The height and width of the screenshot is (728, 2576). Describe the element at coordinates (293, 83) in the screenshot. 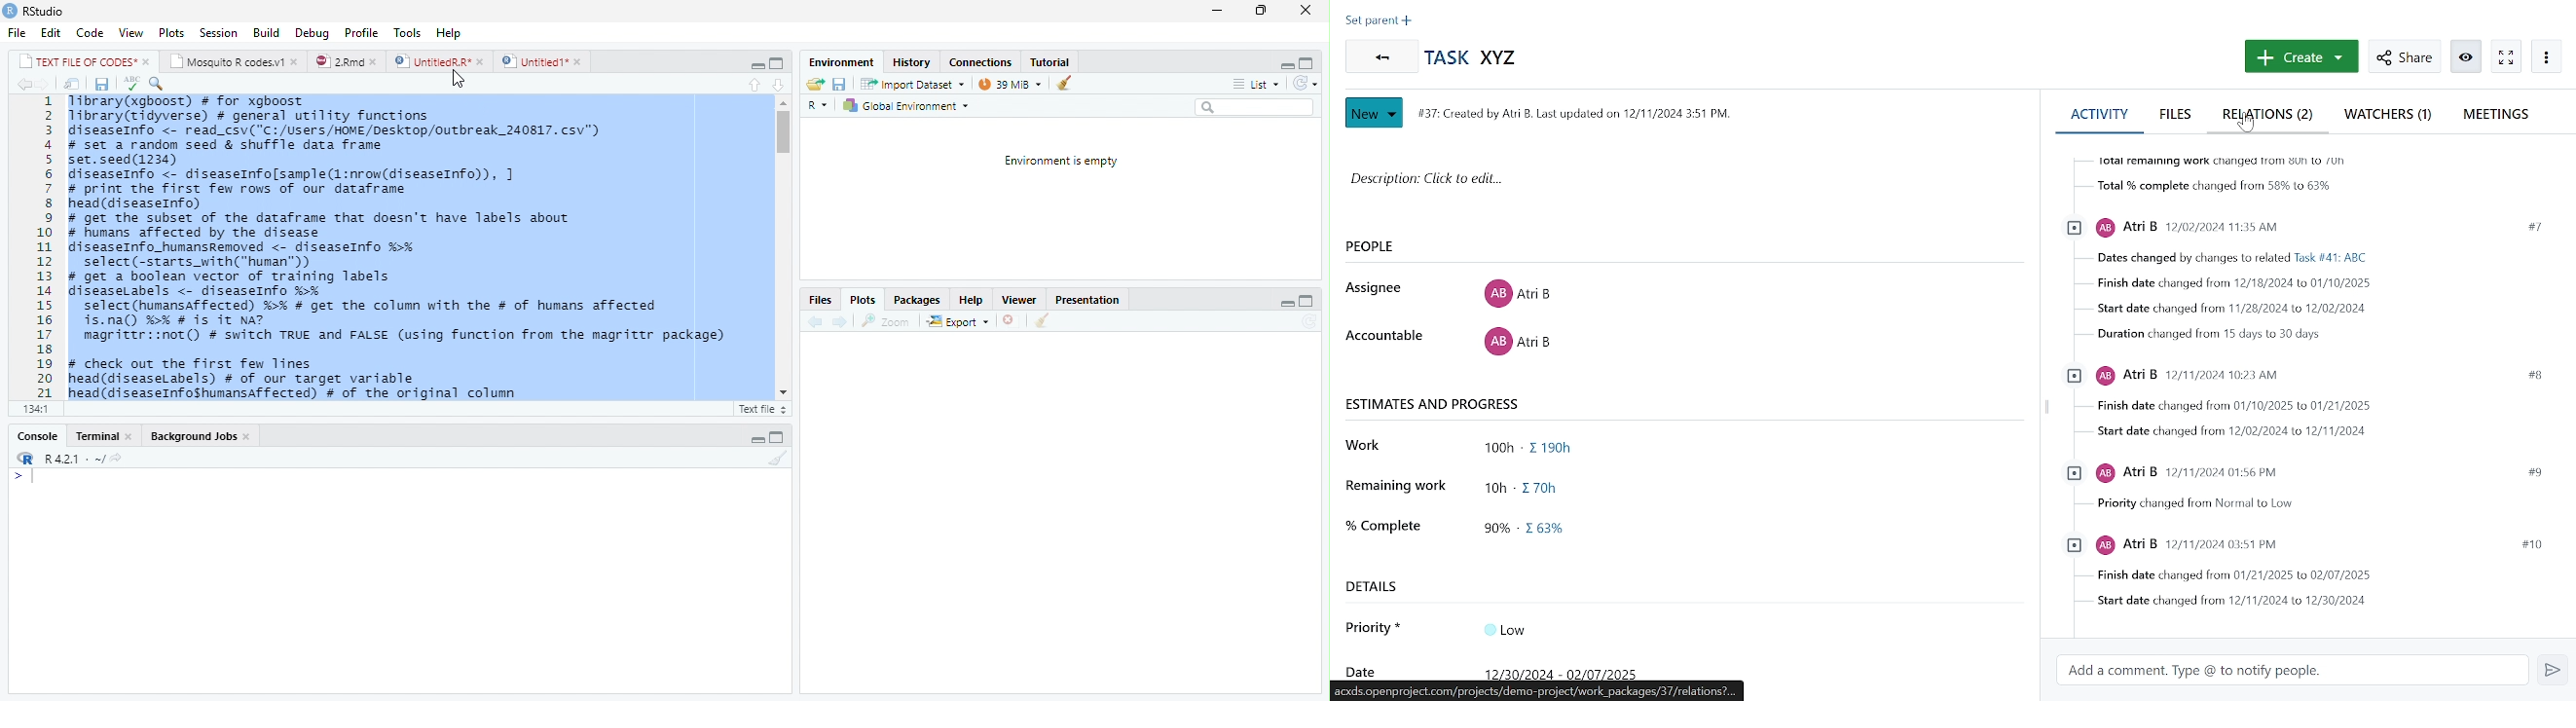

I see `Compile Report` at that location.